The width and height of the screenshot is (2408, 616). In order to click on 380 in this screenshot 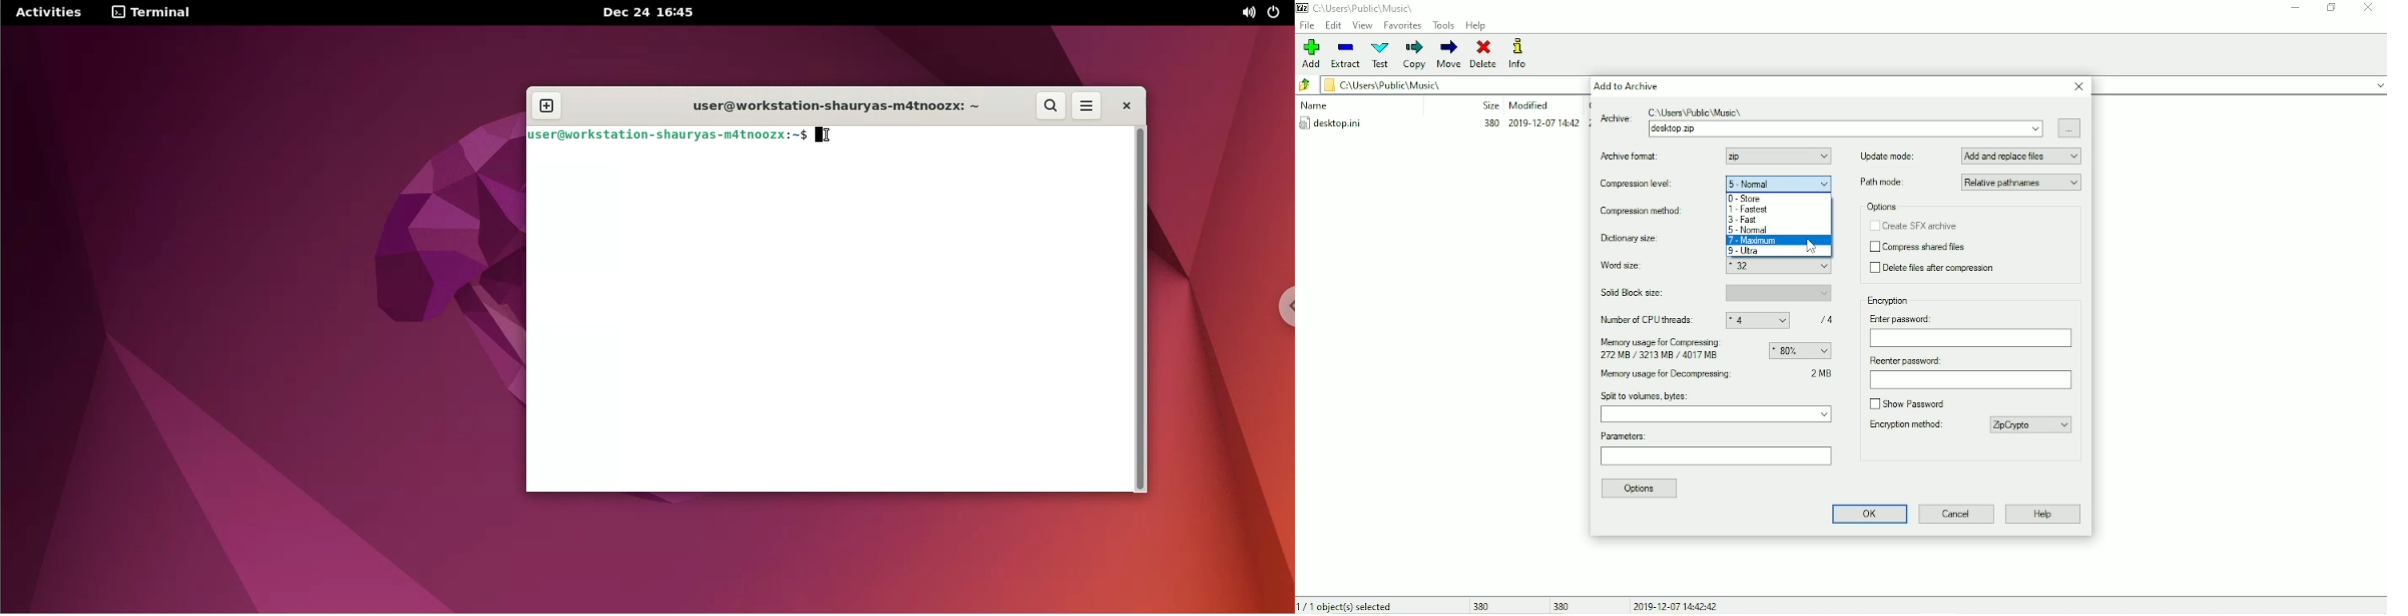, I will do `click(1482, 604)`.